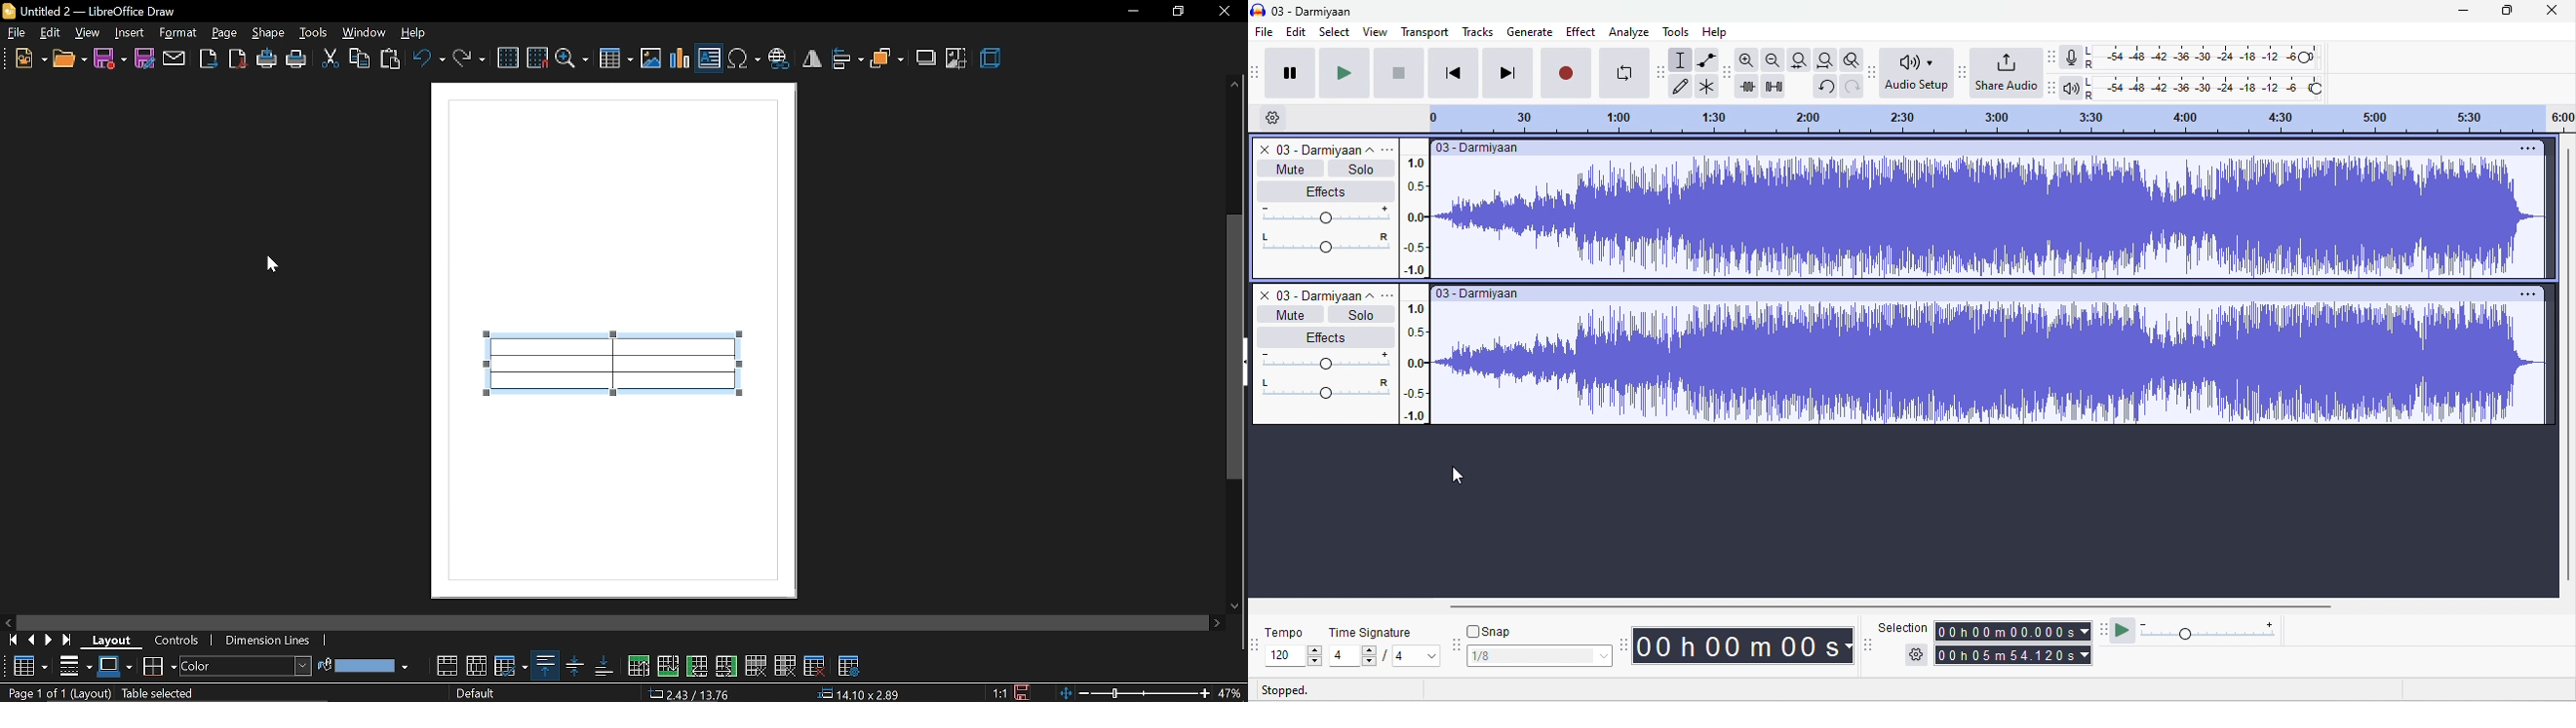  Describe the element at coordinates (627, 374) in the screenshot. I see `Table added` at that location.